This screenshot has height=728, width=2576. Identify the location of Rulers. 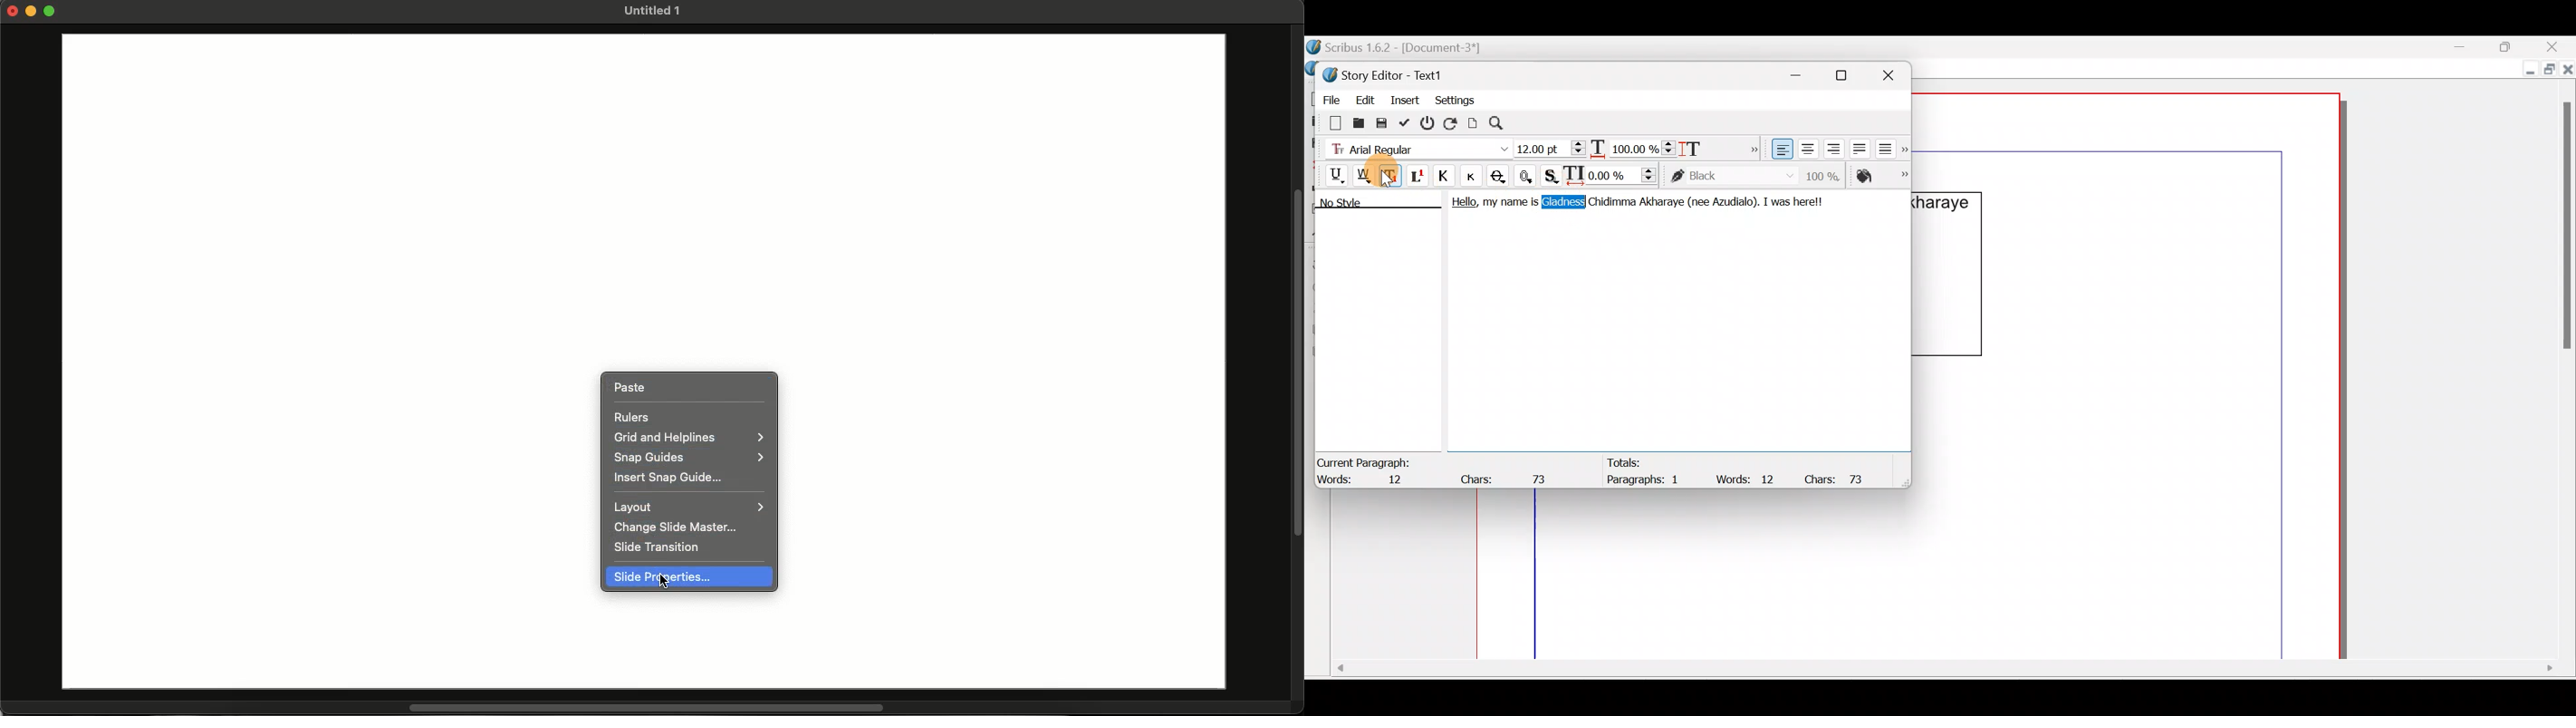
(634, 415).